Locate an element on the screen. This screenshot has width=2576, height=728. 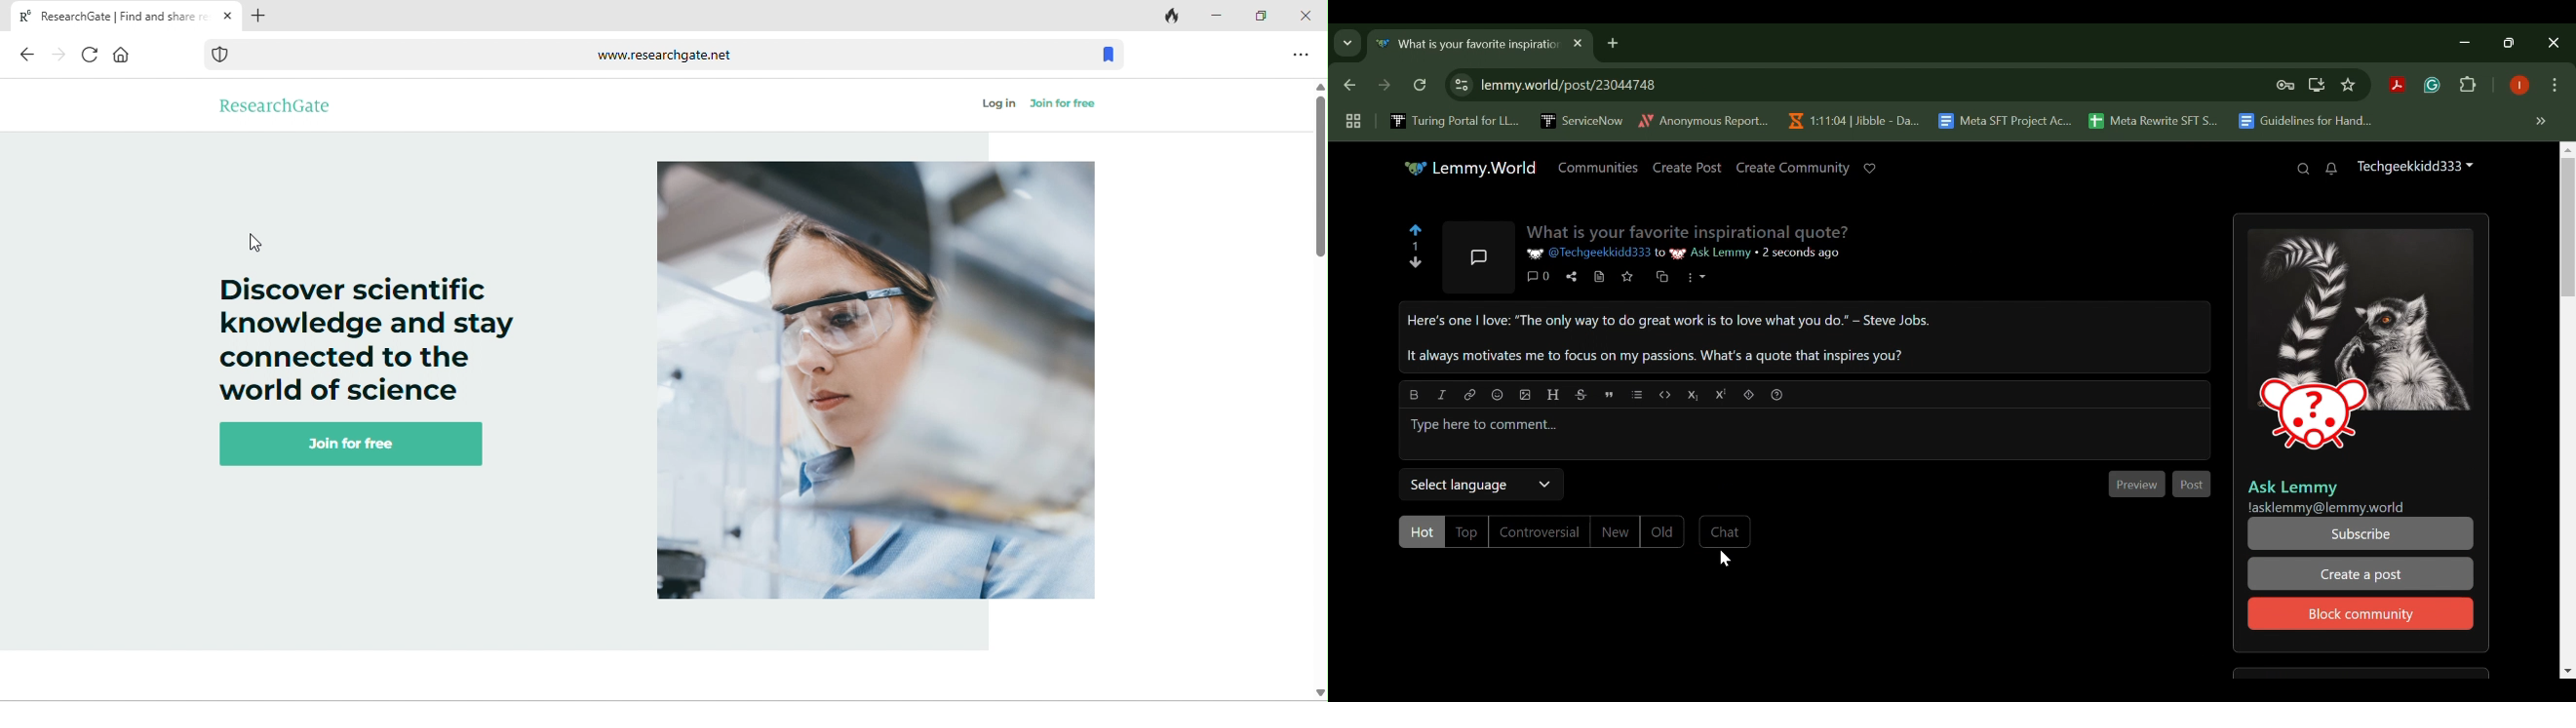
Post is located at coordinates (2189, 483).